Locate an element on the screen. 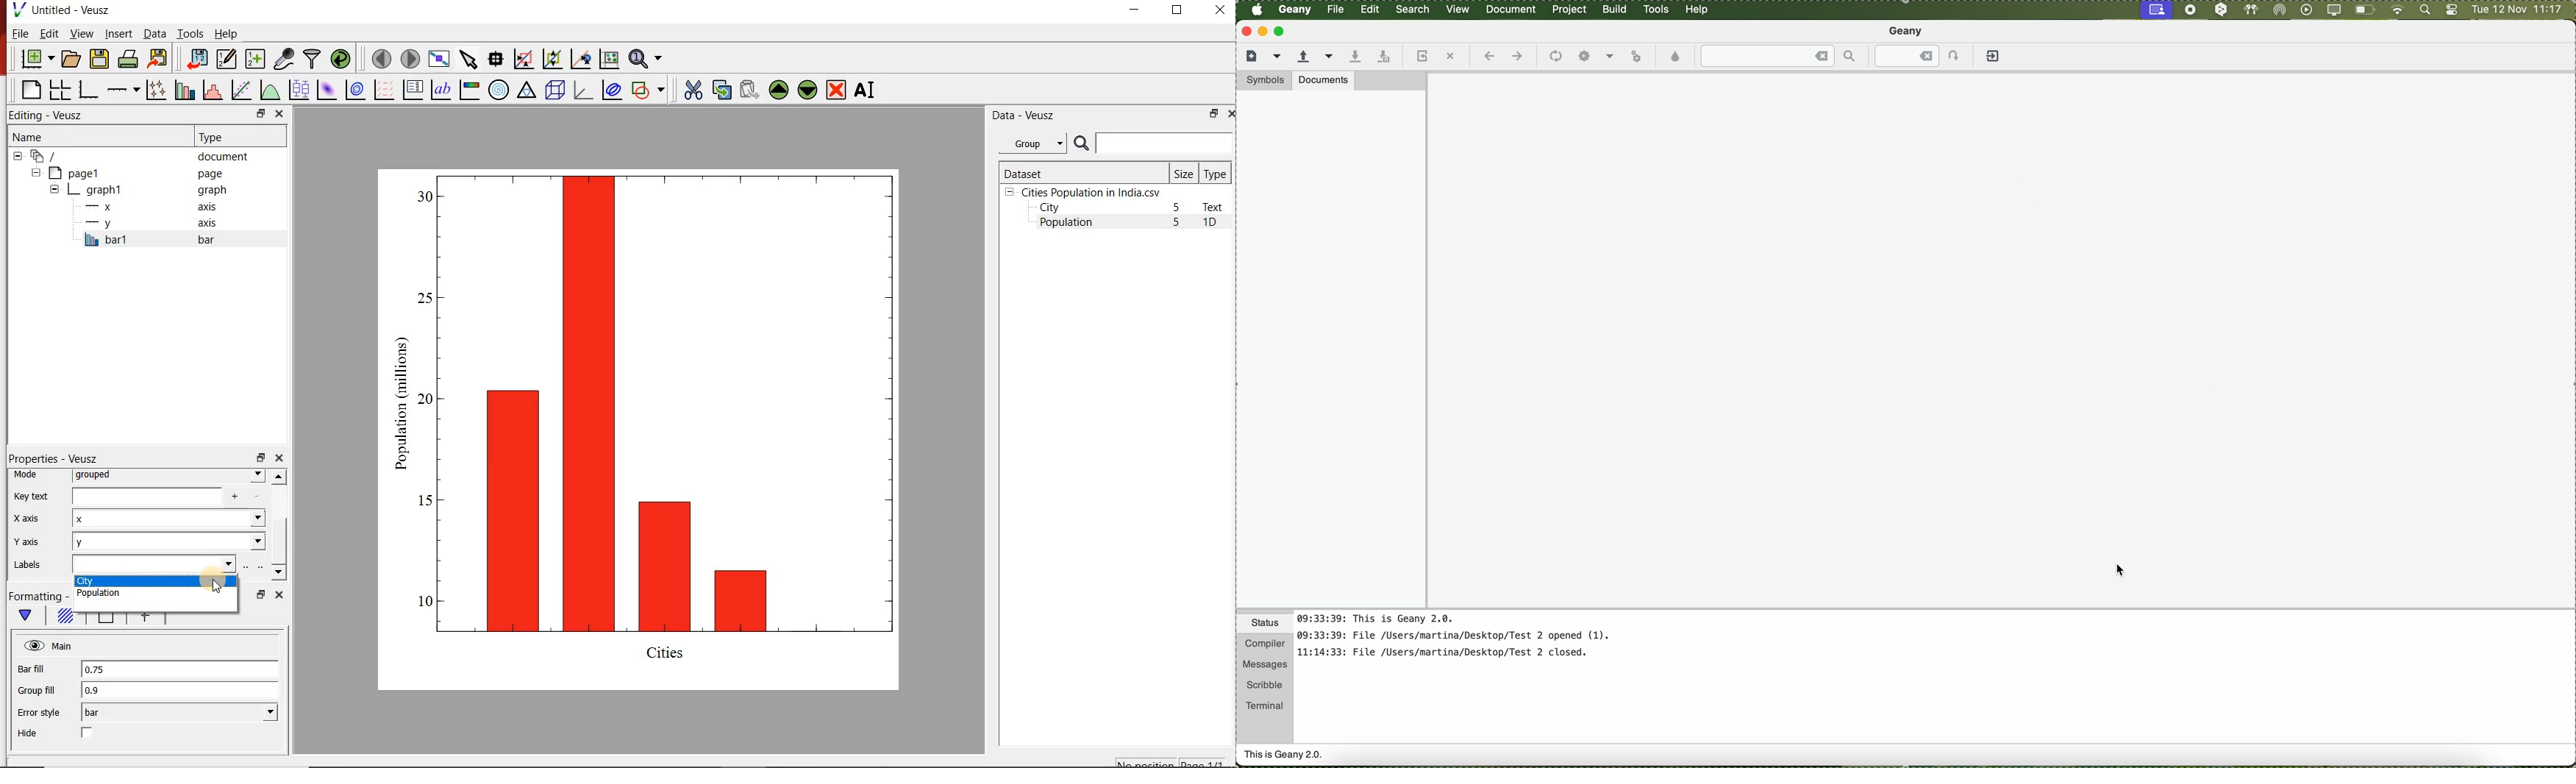  close is located at coordinates (281, 113).